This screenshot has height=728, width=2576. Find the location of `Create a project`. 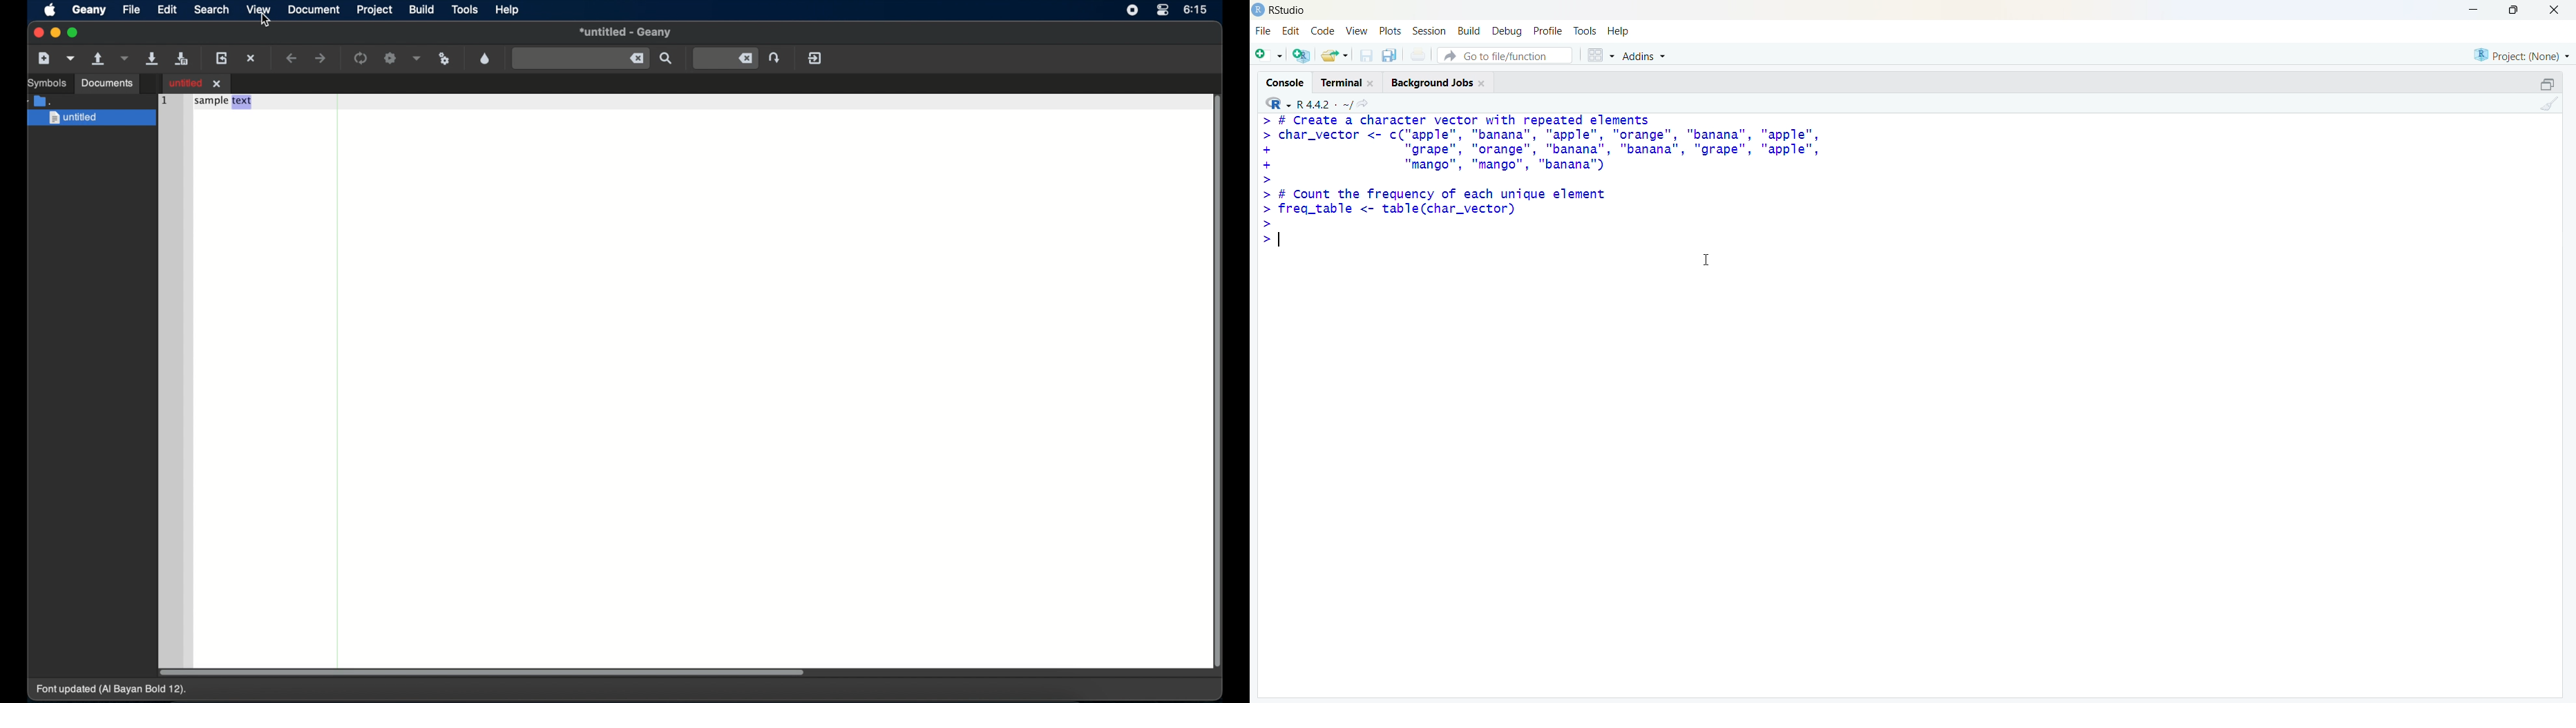

Create a project is located at coordinates (1301, 55).